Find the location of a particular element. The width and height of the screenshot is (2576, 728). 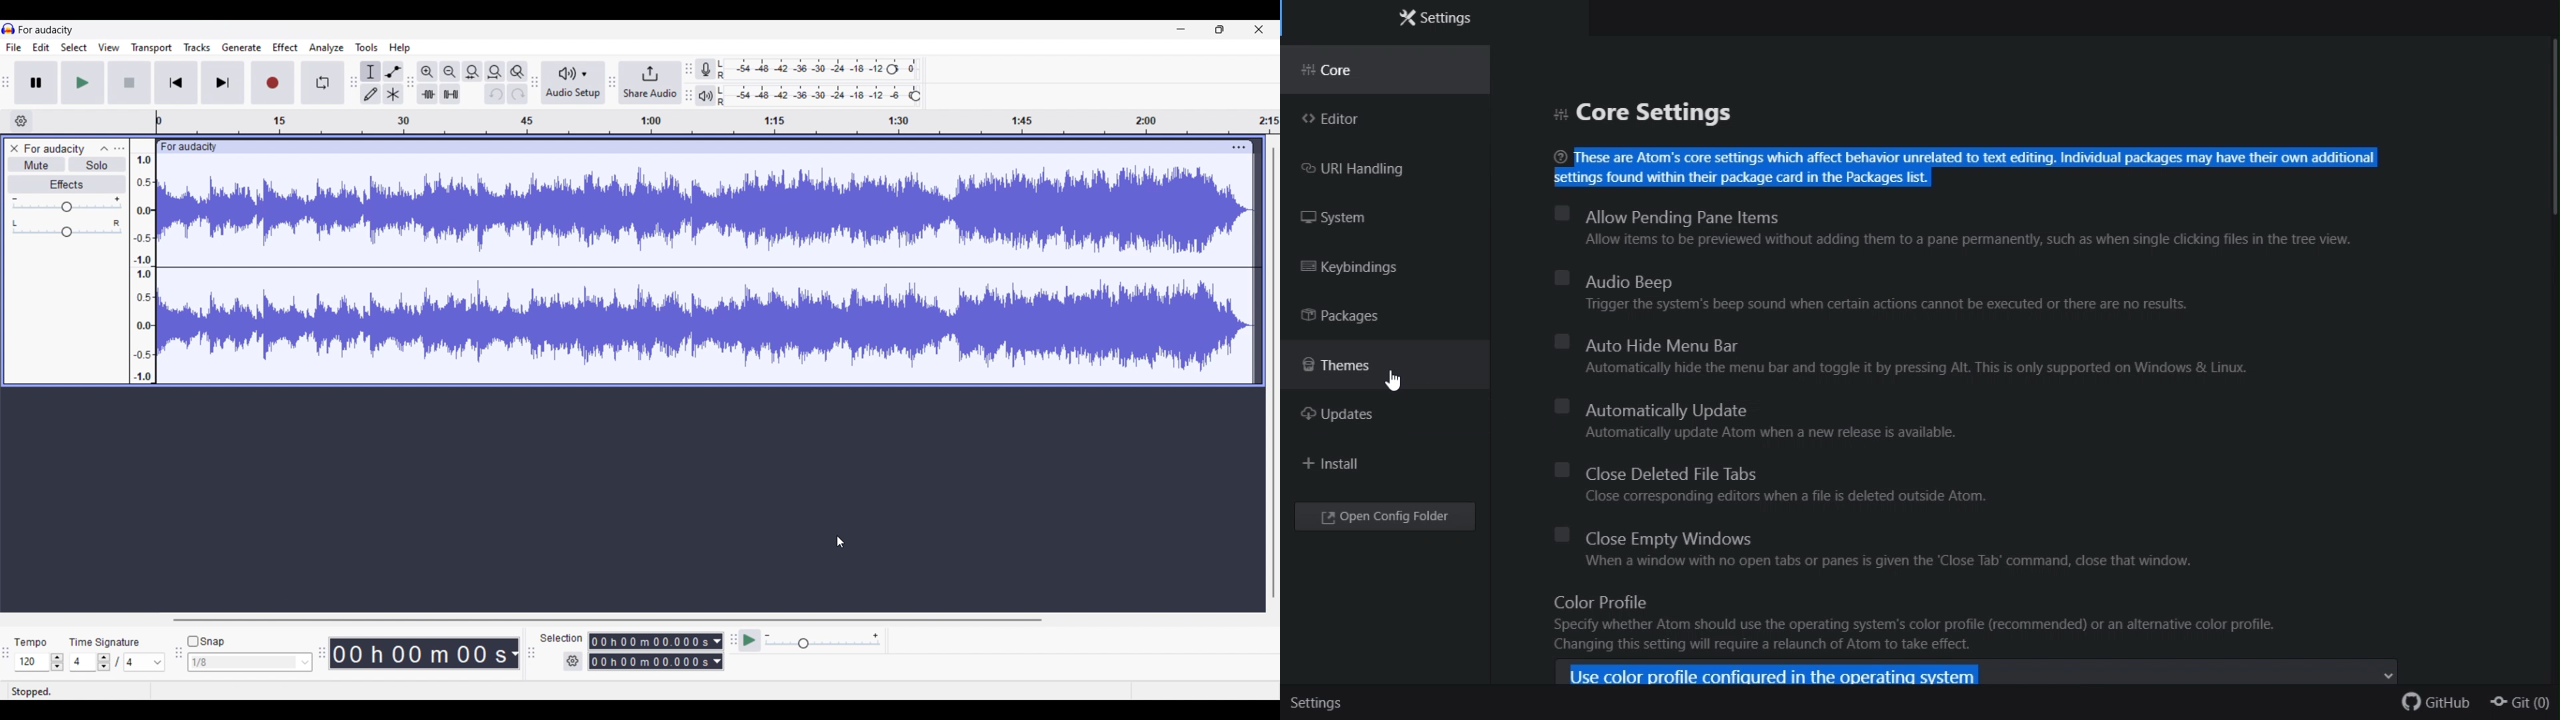

Cursor position unchanged is located at coordinates (841, 541).